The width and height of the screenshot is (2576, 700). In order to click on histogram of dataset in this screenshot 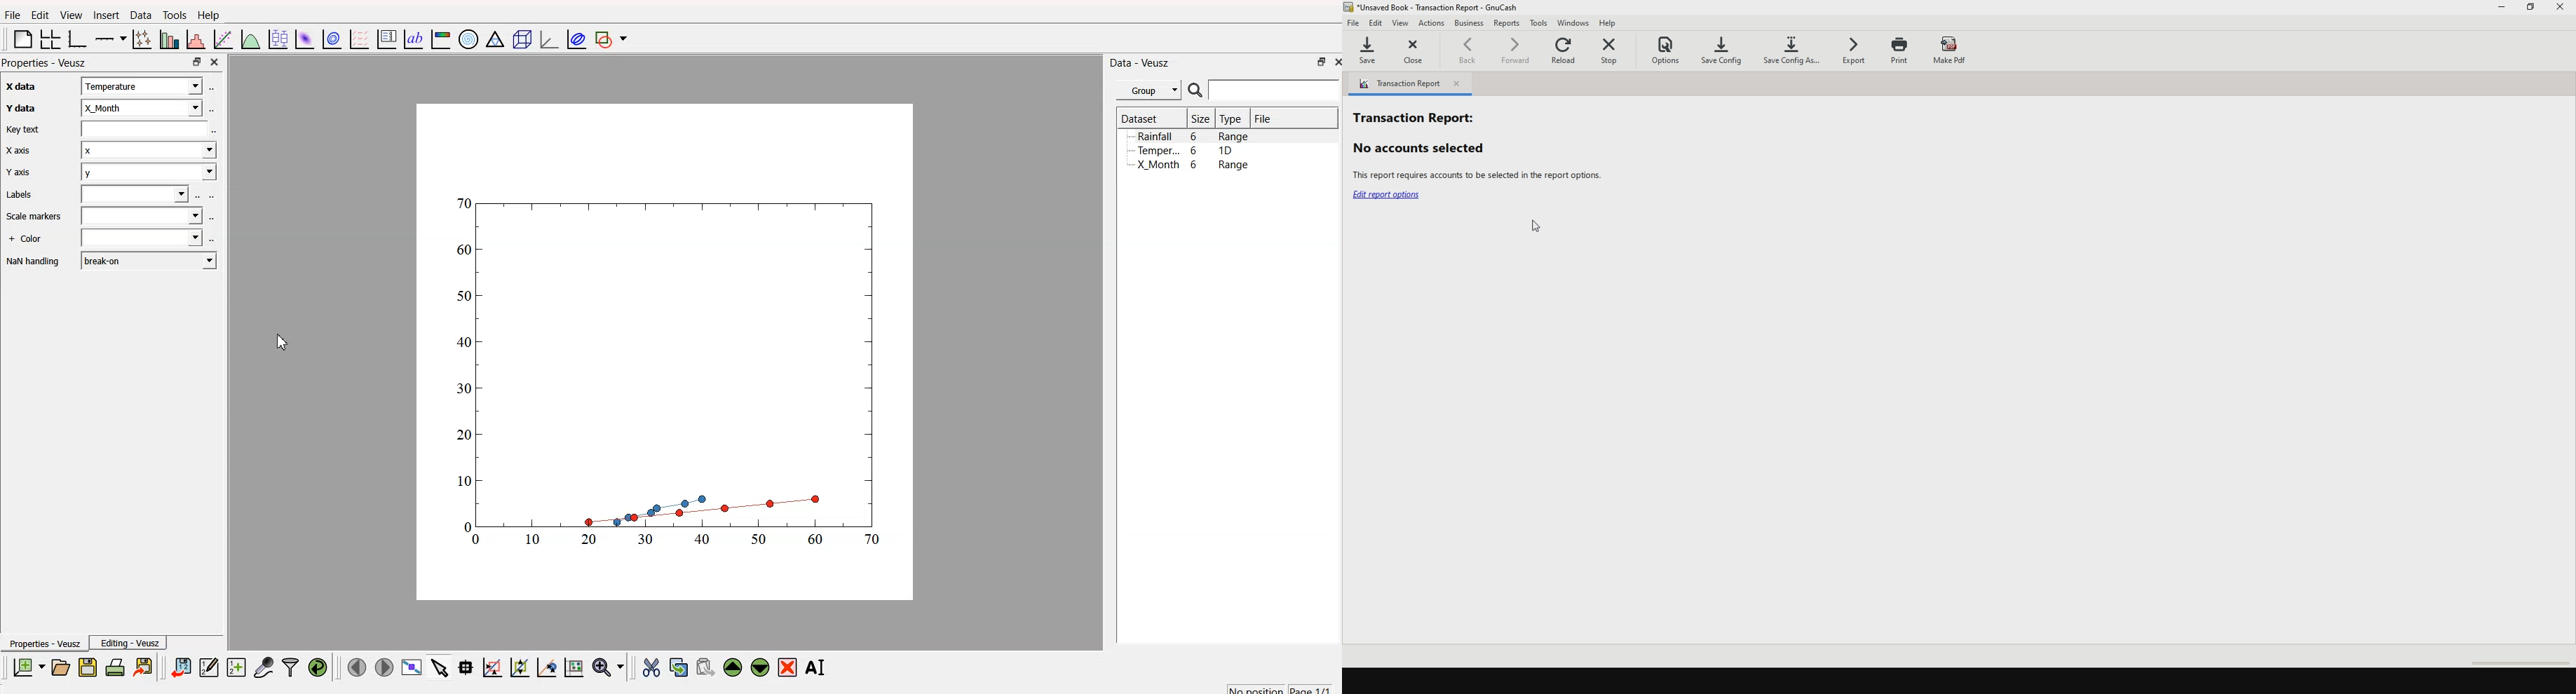, I will do `click(197, 40)`.